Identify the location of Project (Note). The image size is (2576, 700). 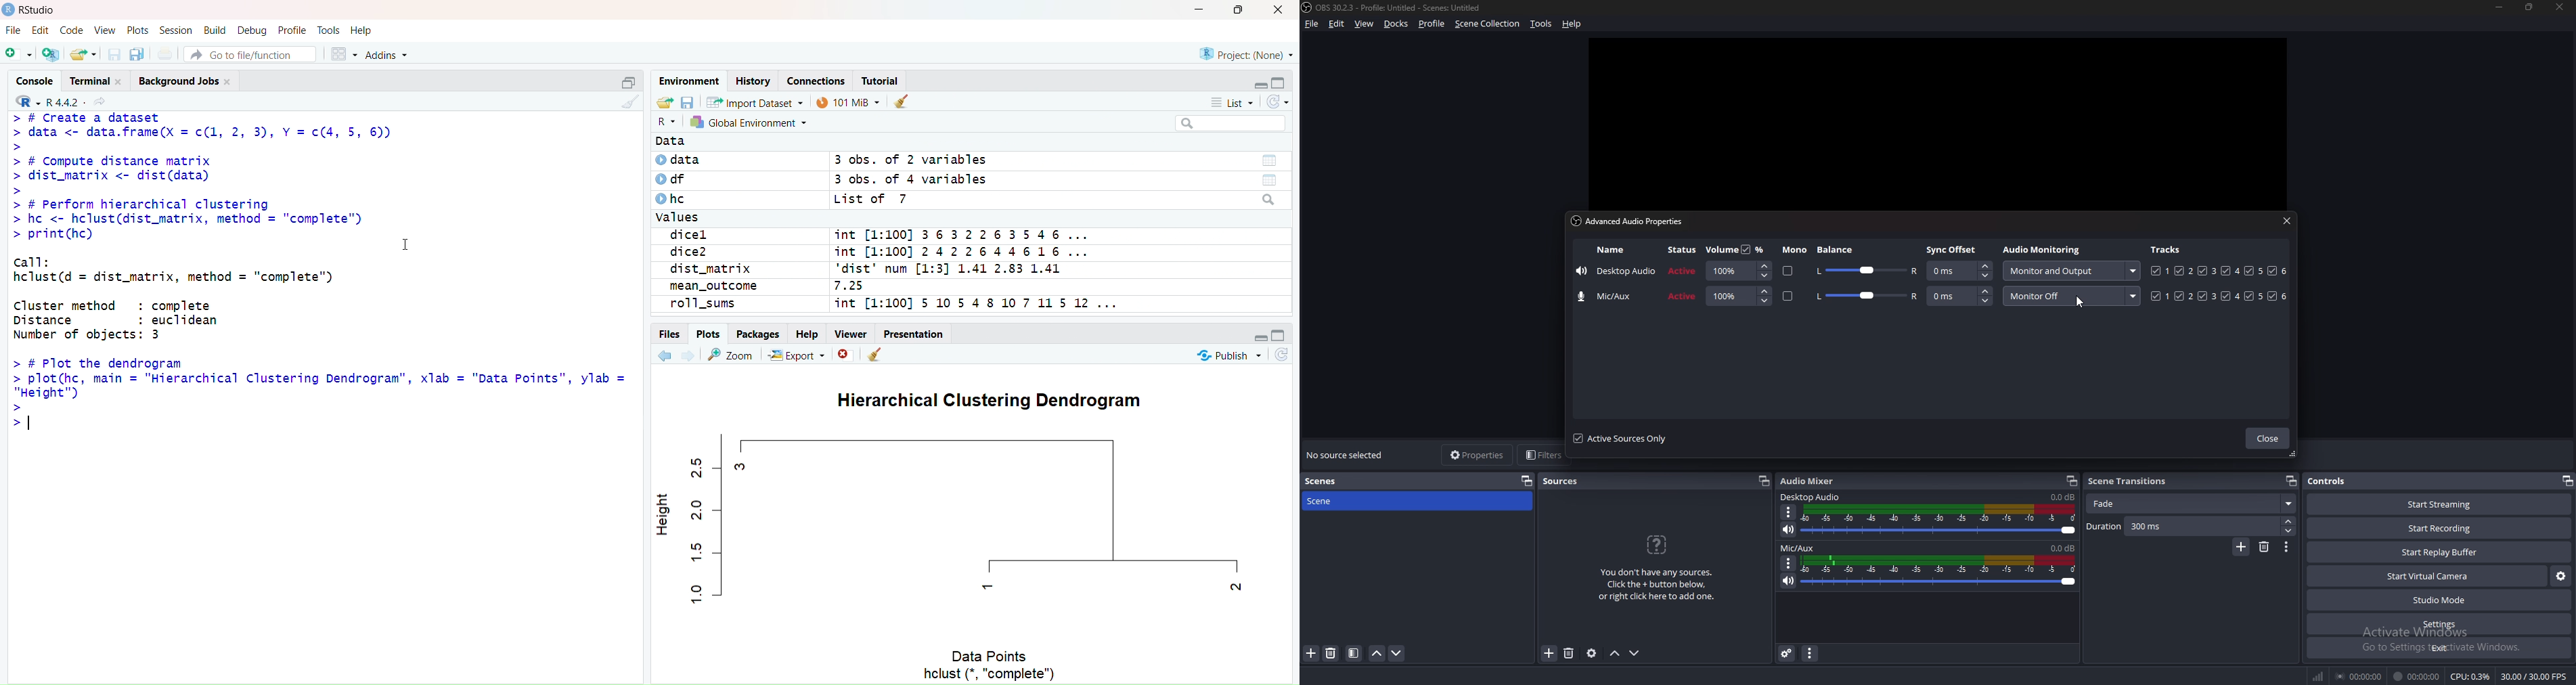
(1247, 53).